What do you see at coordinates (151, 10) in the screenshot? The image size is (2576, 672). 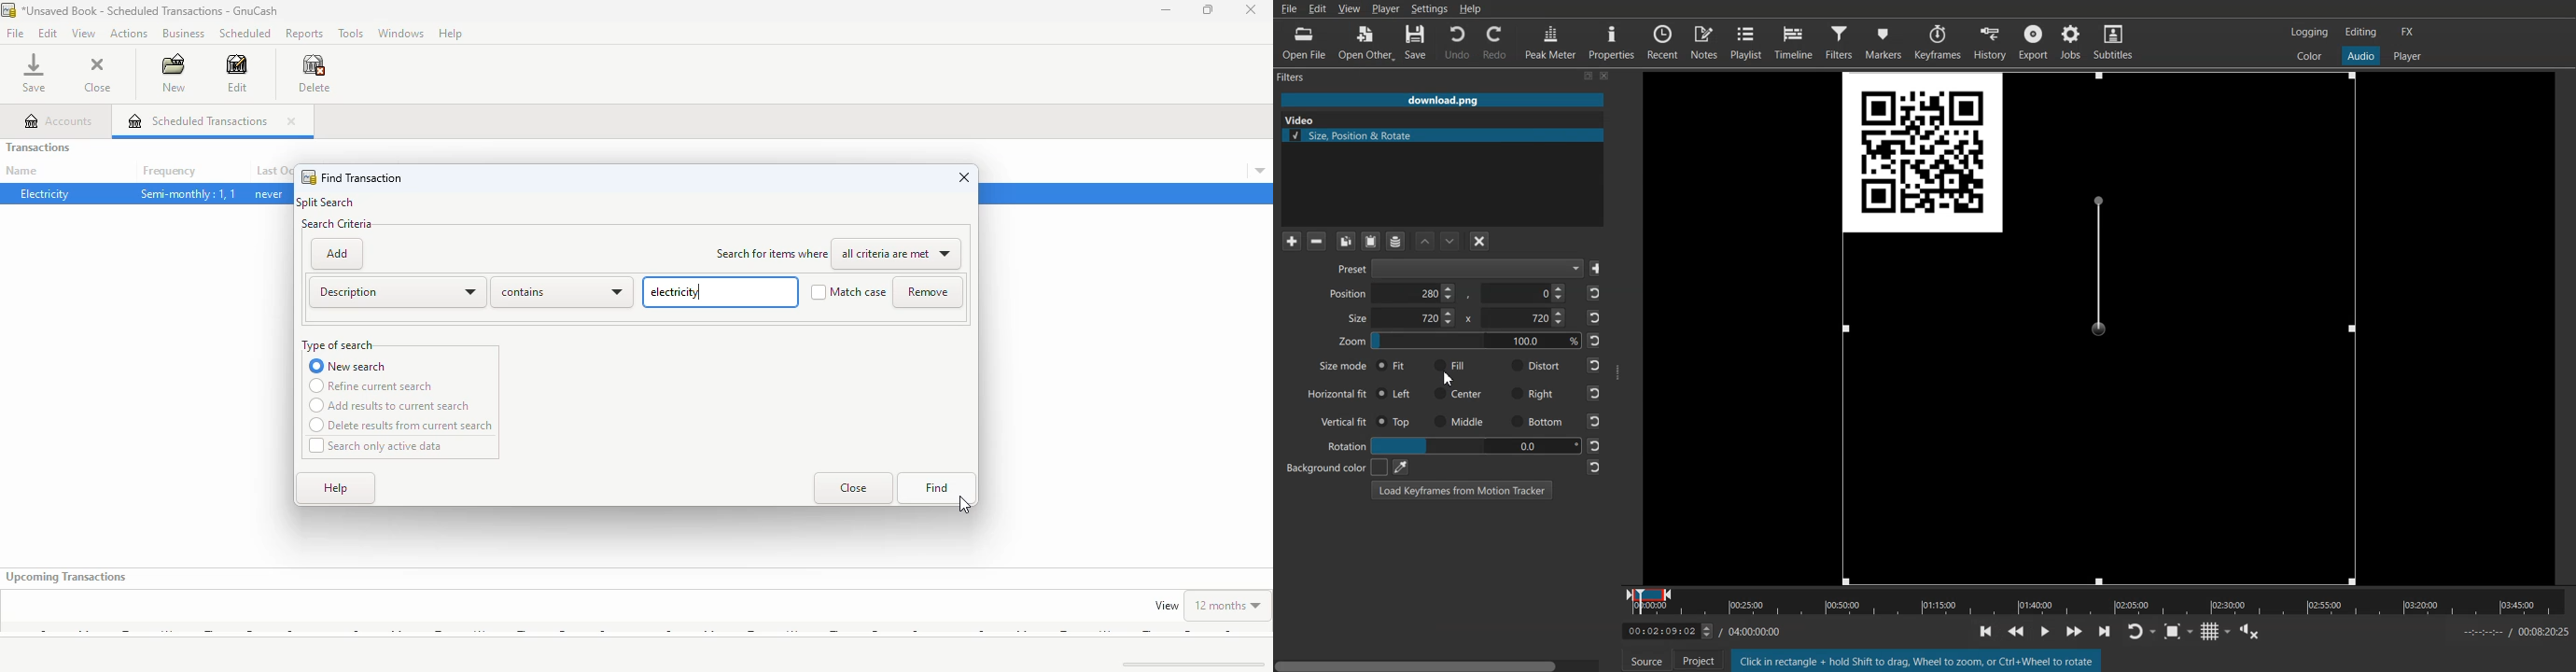 I see `title` at bounding box center [151, 10].